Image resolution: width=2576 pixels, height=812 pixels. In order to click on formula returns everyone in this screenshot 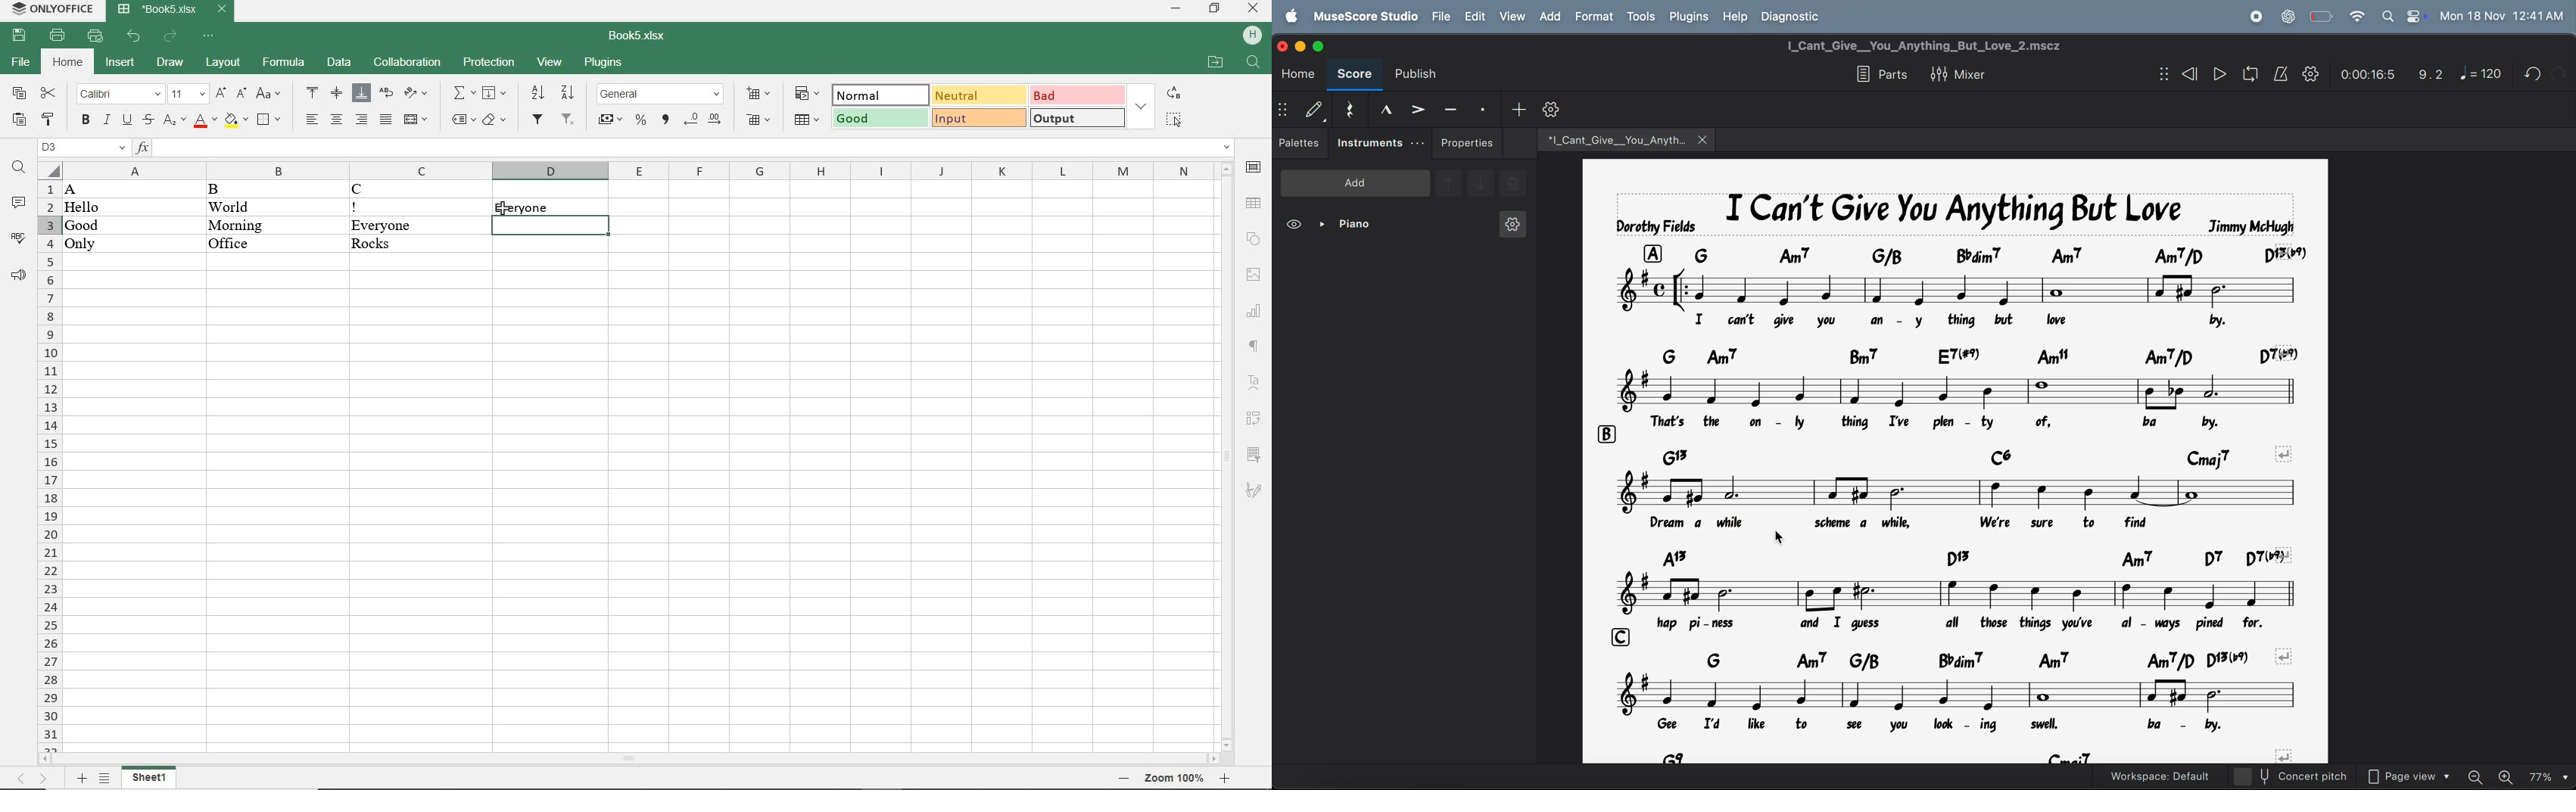, I will do `click(549, 205)`.